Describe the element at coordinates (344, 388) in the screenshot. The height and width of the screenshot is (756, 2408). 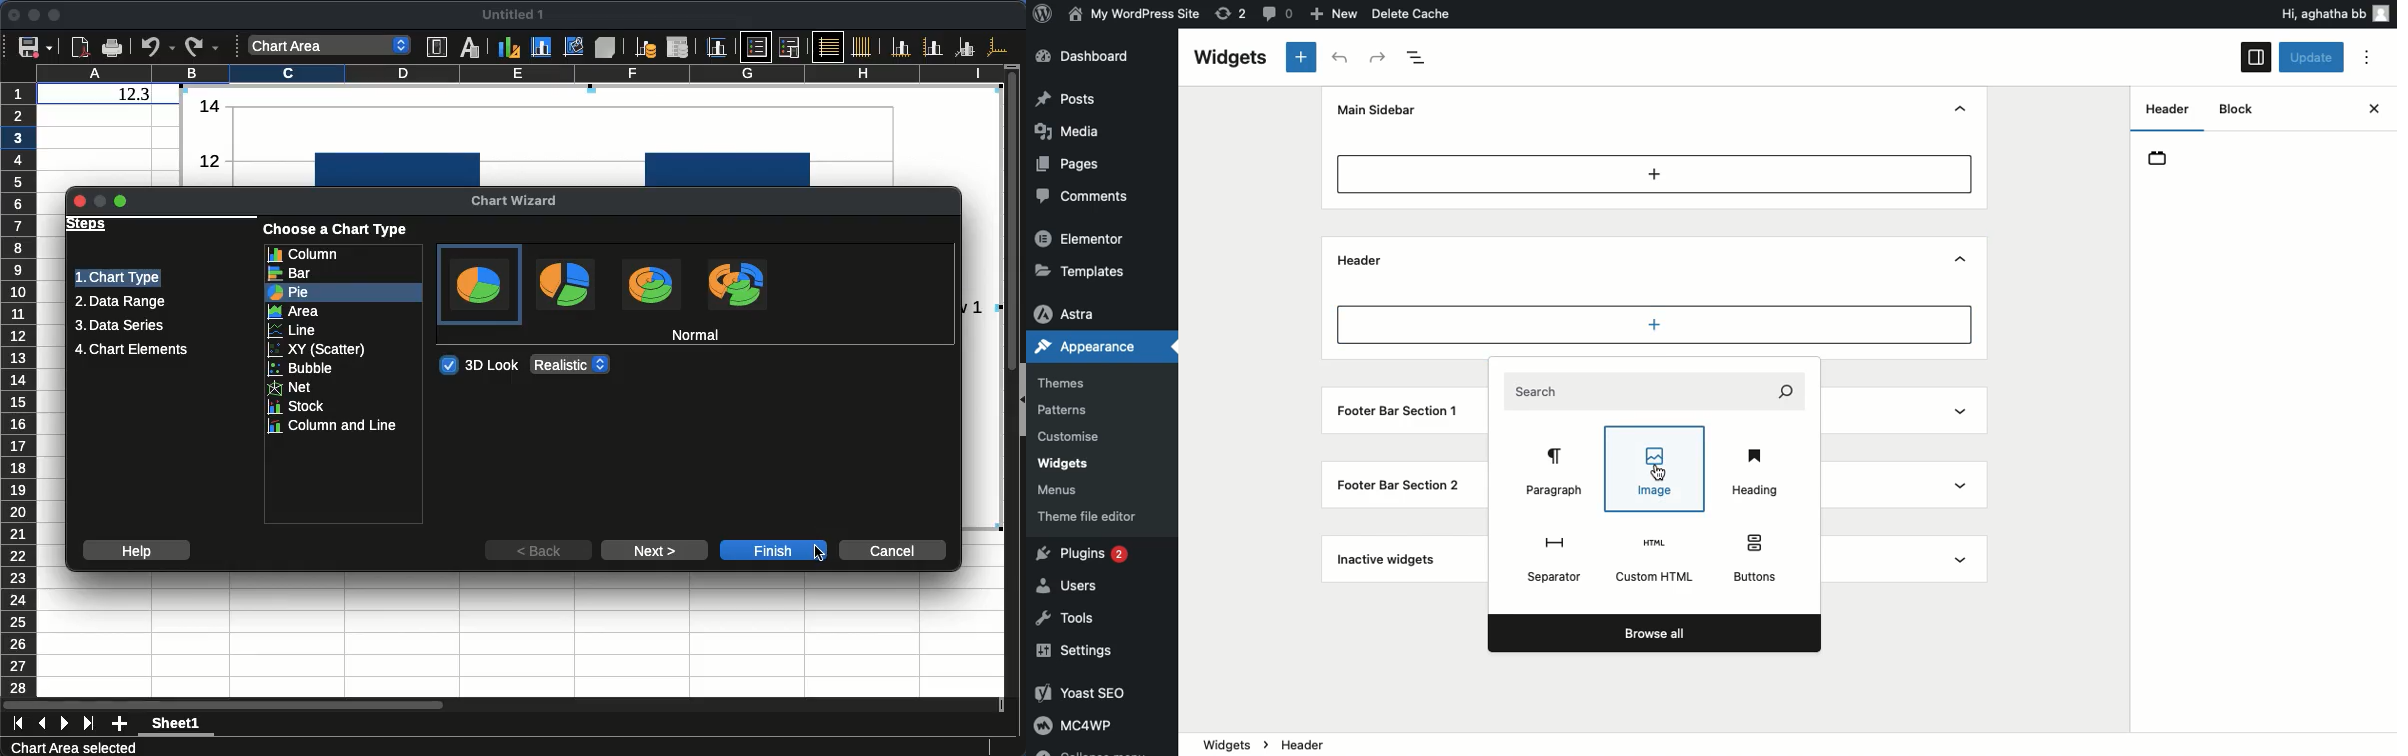
I see `net` at that location.